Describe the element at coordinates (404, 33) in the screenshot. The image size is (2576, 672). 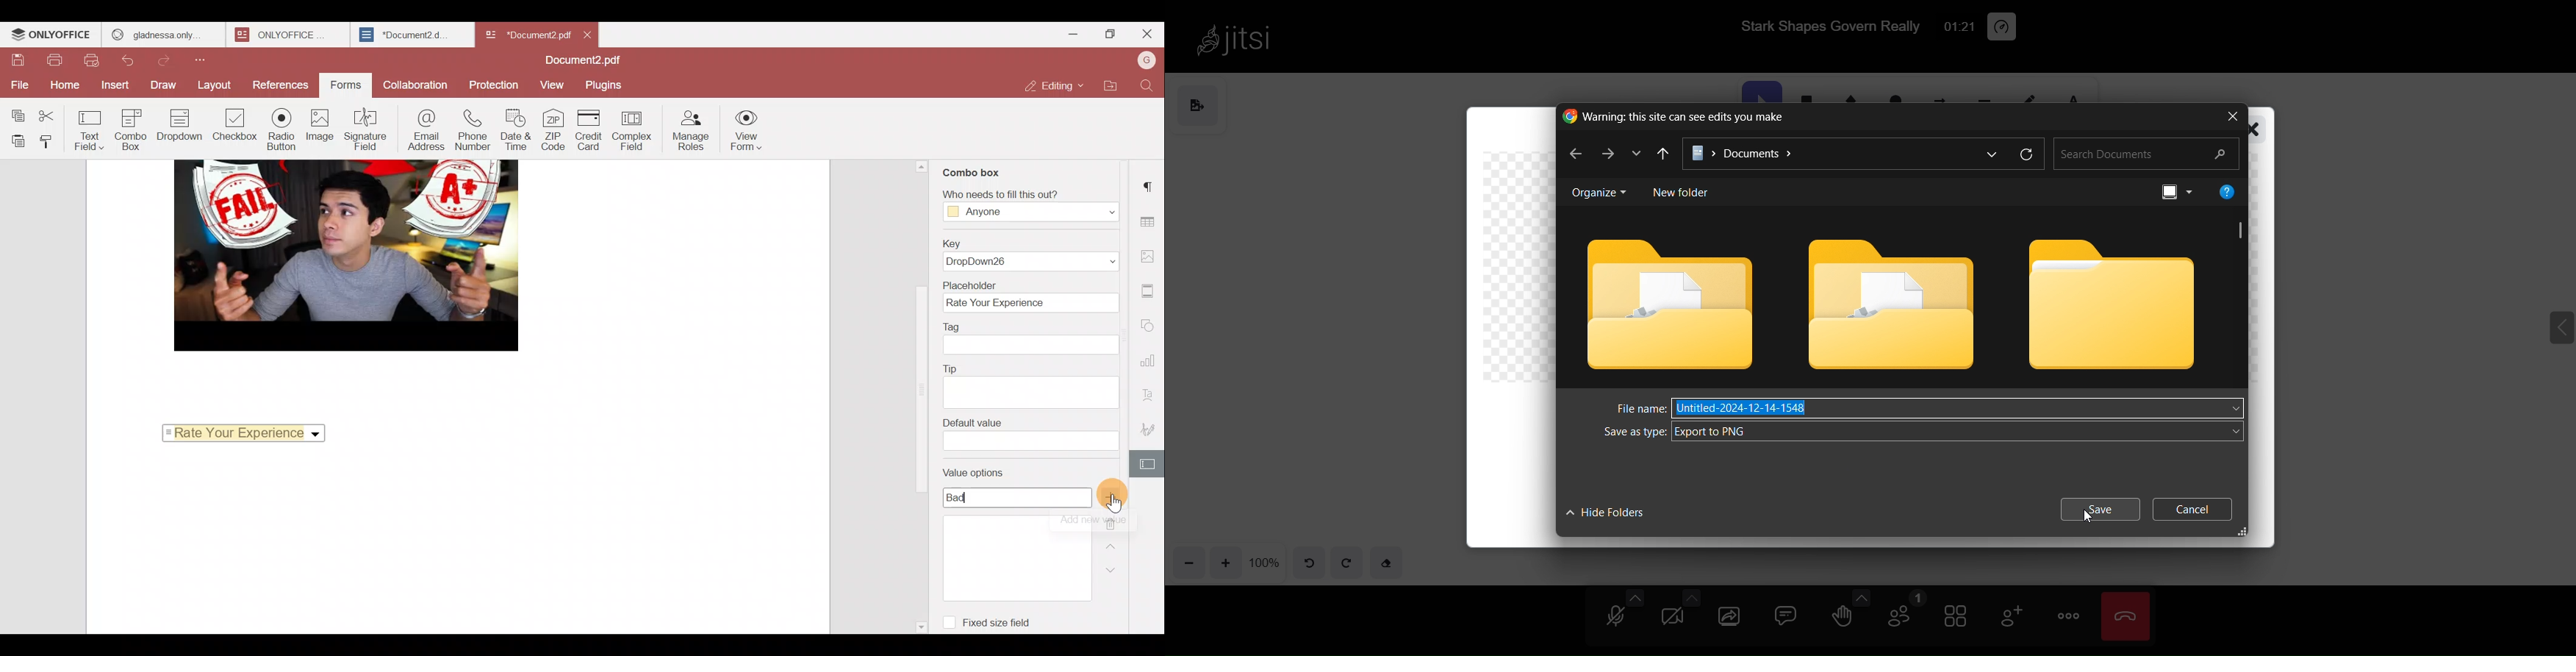
I see `*Document2.d.` at that location.